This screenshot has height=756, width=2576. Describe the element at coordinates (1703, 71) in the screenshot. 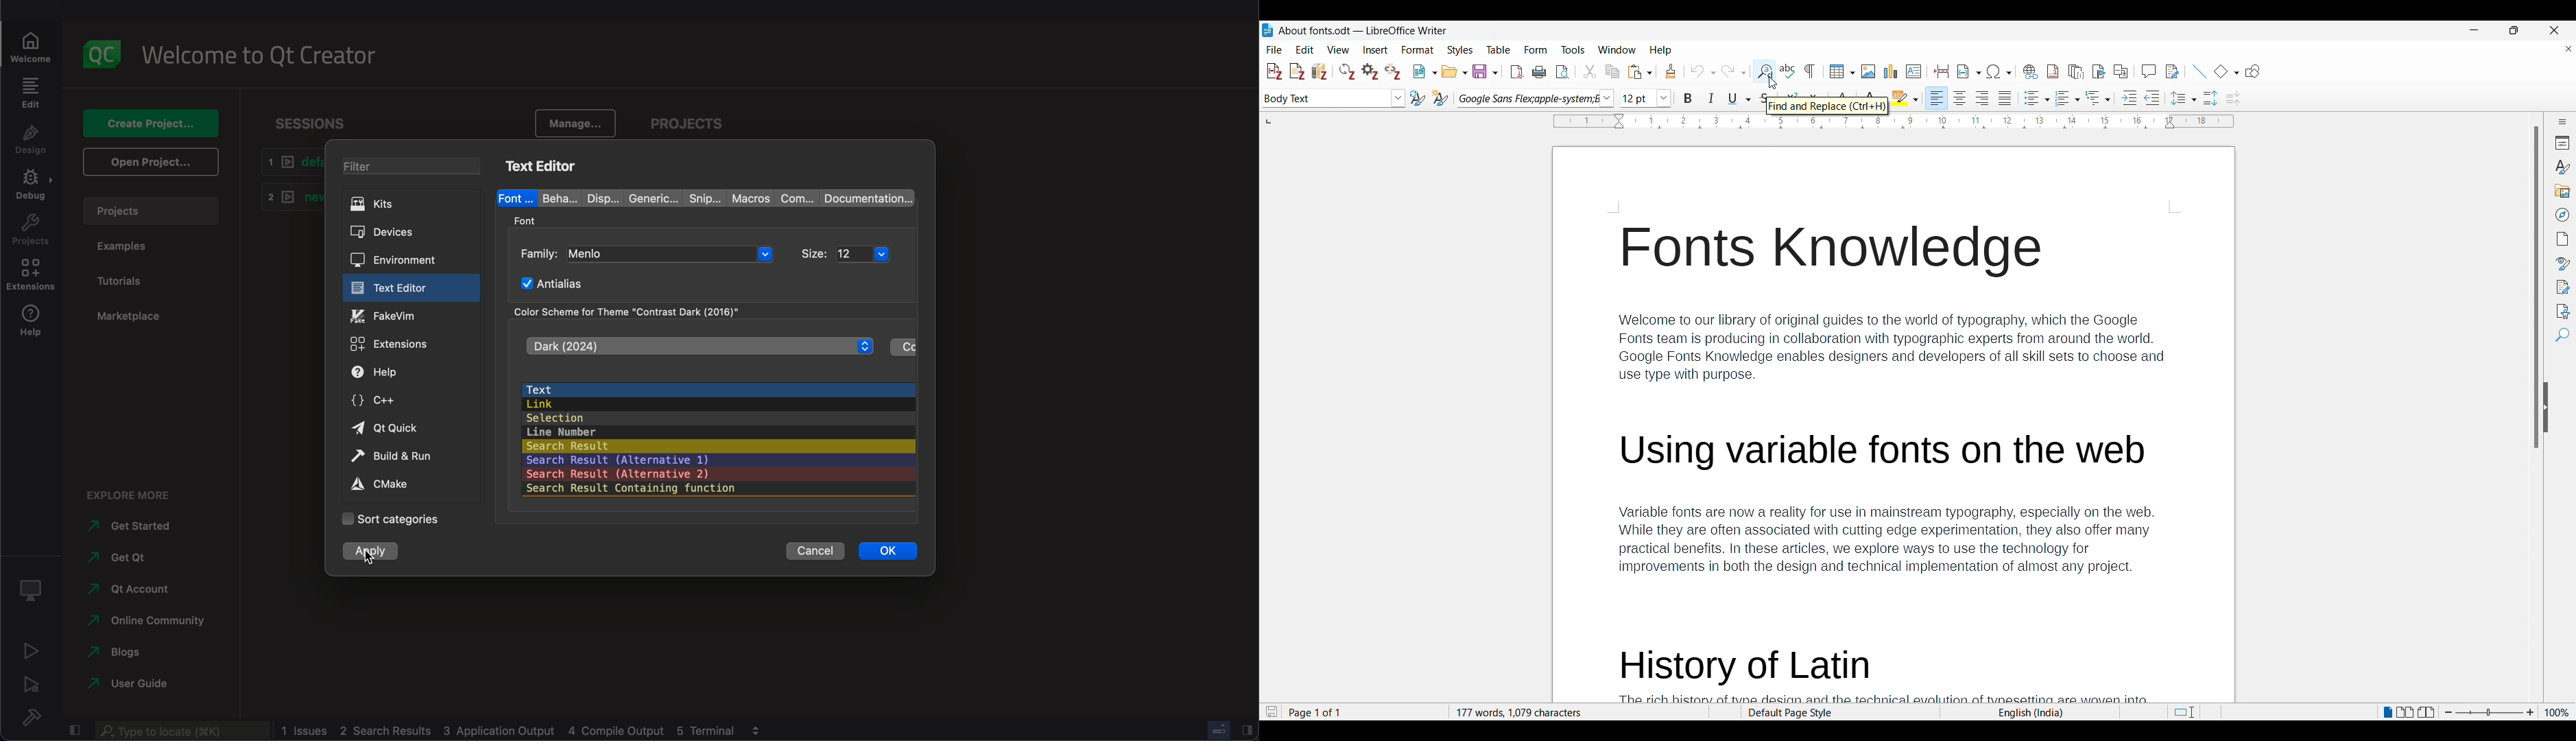

I see `Undo` at that location.